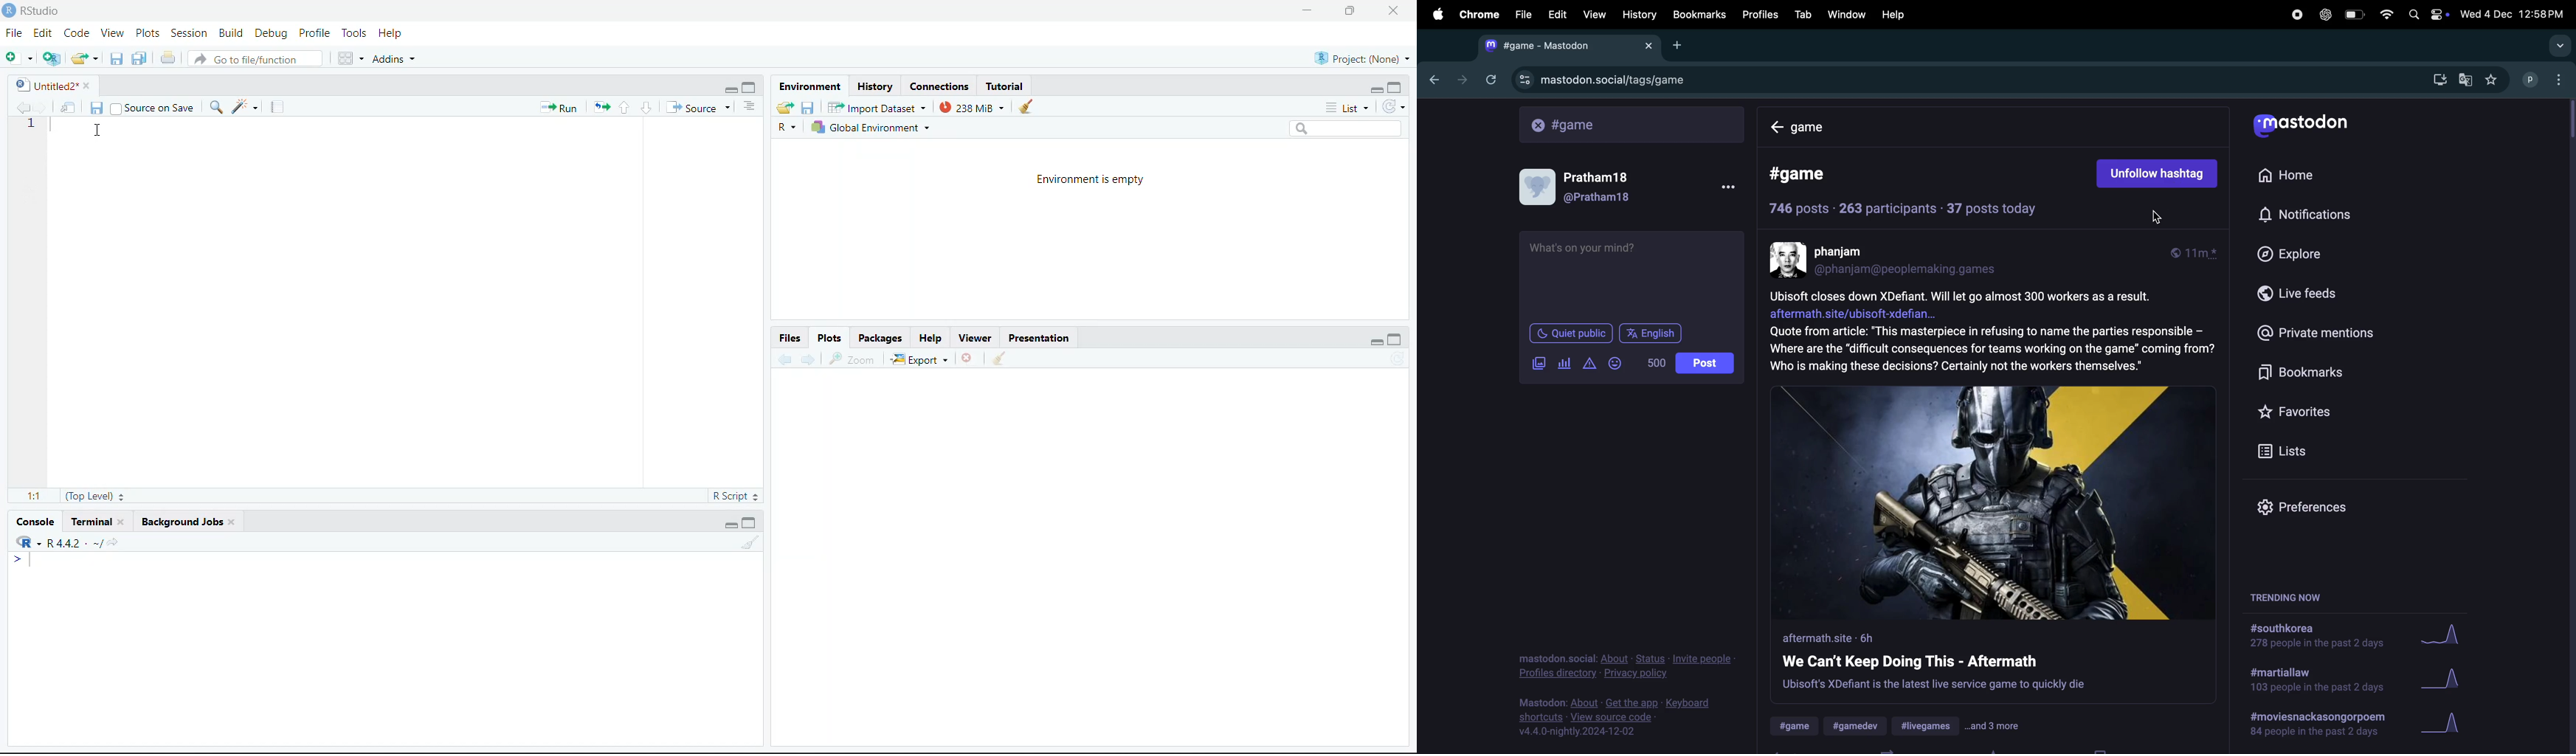 The width and height of the screenshot is (2576, 756). Describe the element at coordinates (881, 338) in the screenshot. I see `Packages` at that location.